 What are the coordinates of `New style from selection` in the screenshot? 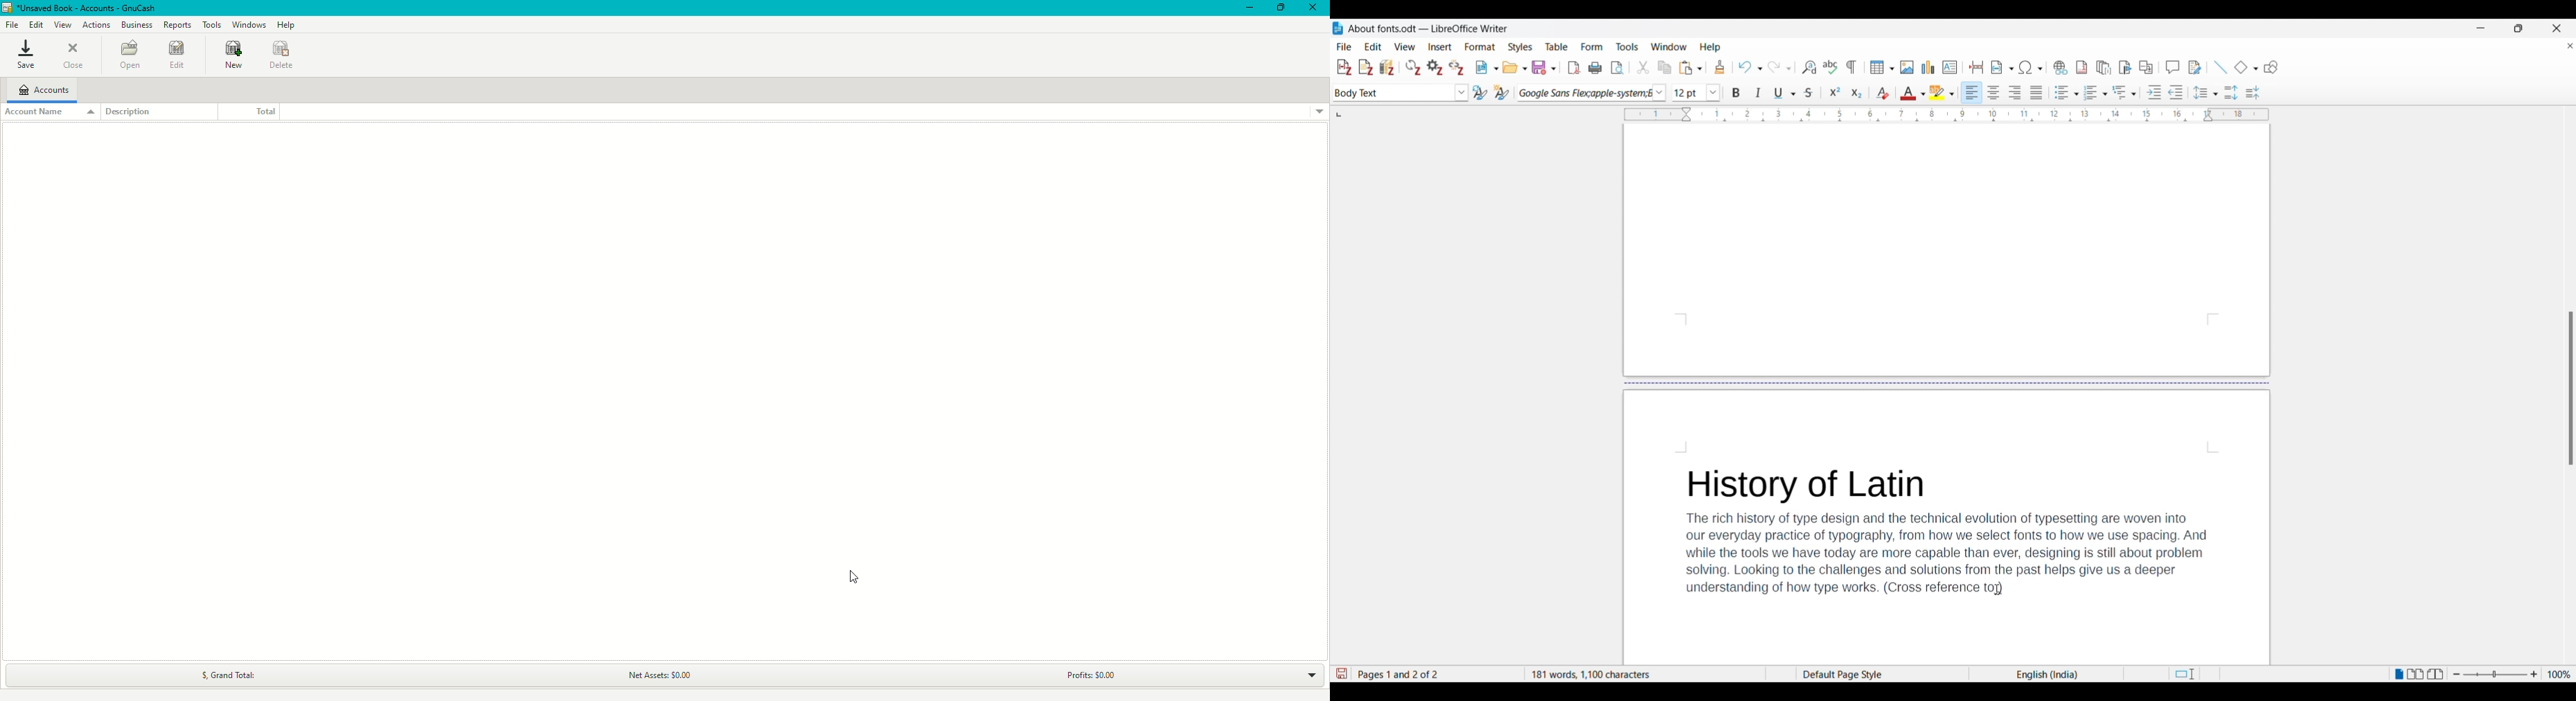 It's located at (1502, 92).